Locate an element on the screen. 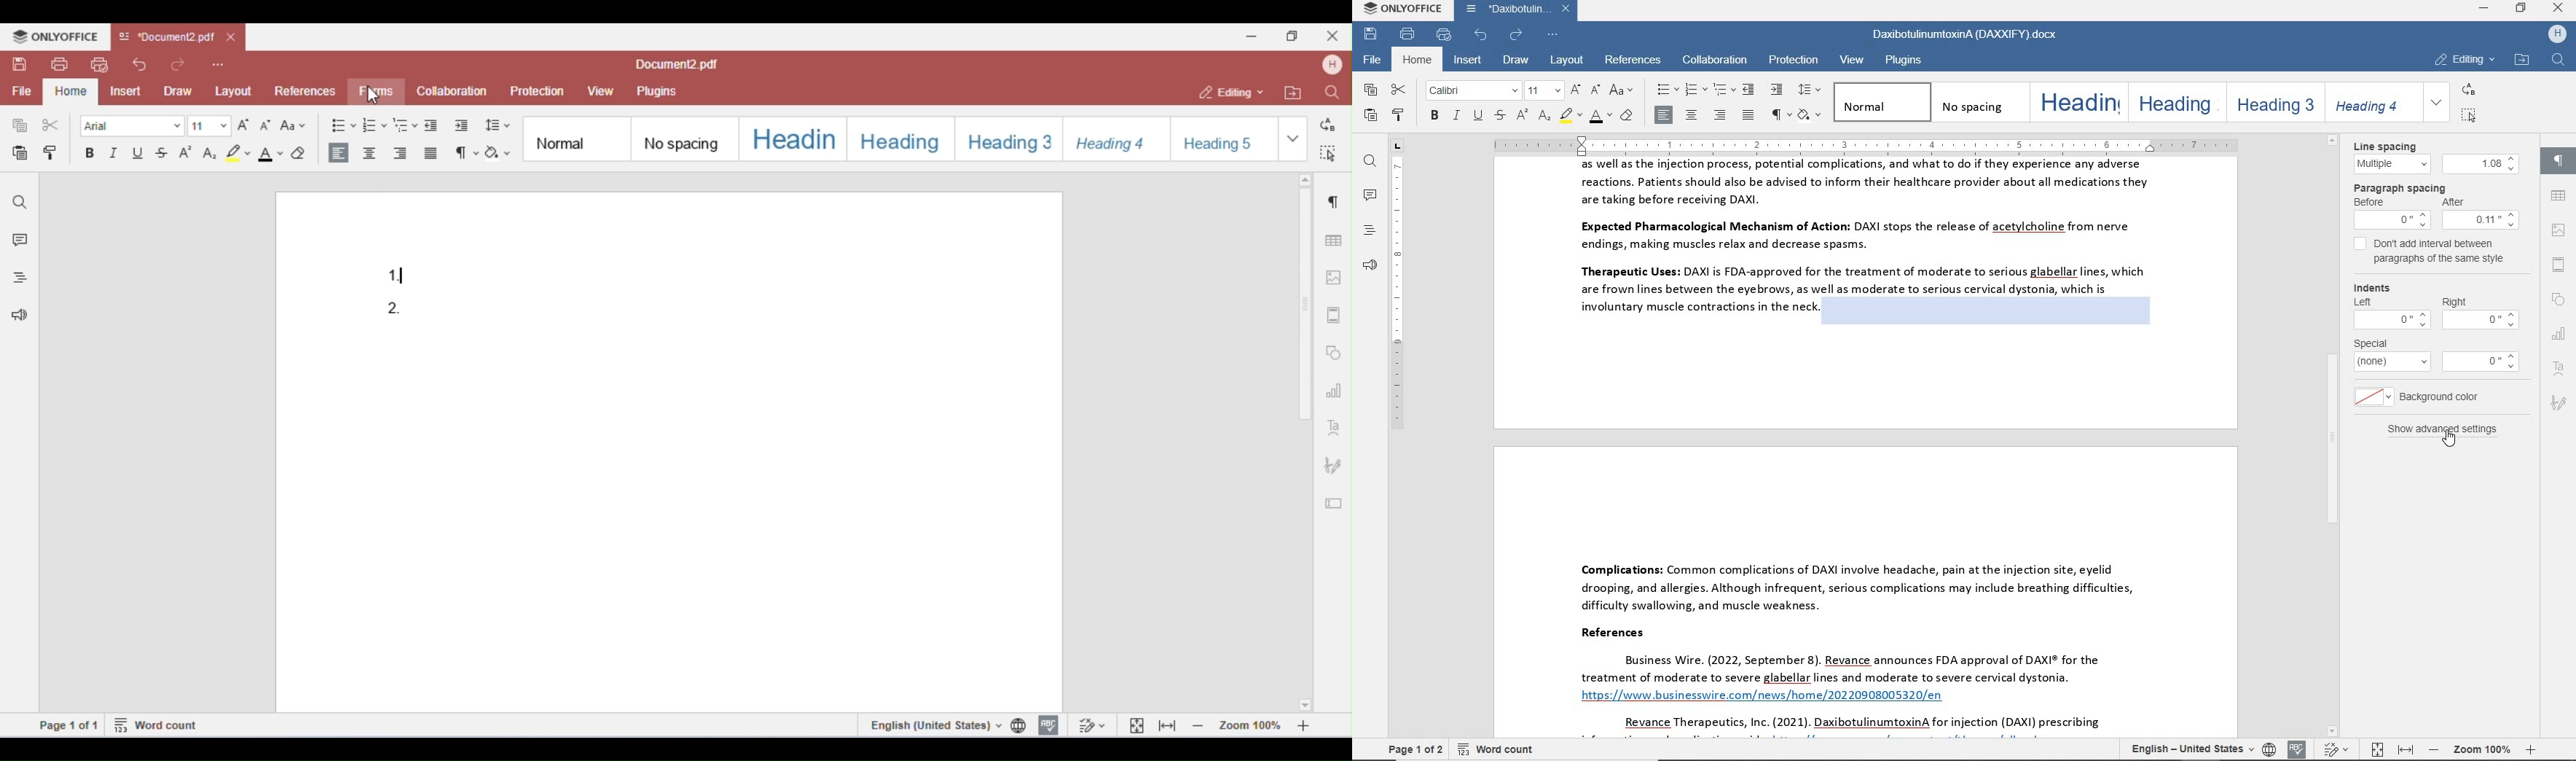 This screenshot has height=784, width=2576. comments is located at coordinates (1369, 195).